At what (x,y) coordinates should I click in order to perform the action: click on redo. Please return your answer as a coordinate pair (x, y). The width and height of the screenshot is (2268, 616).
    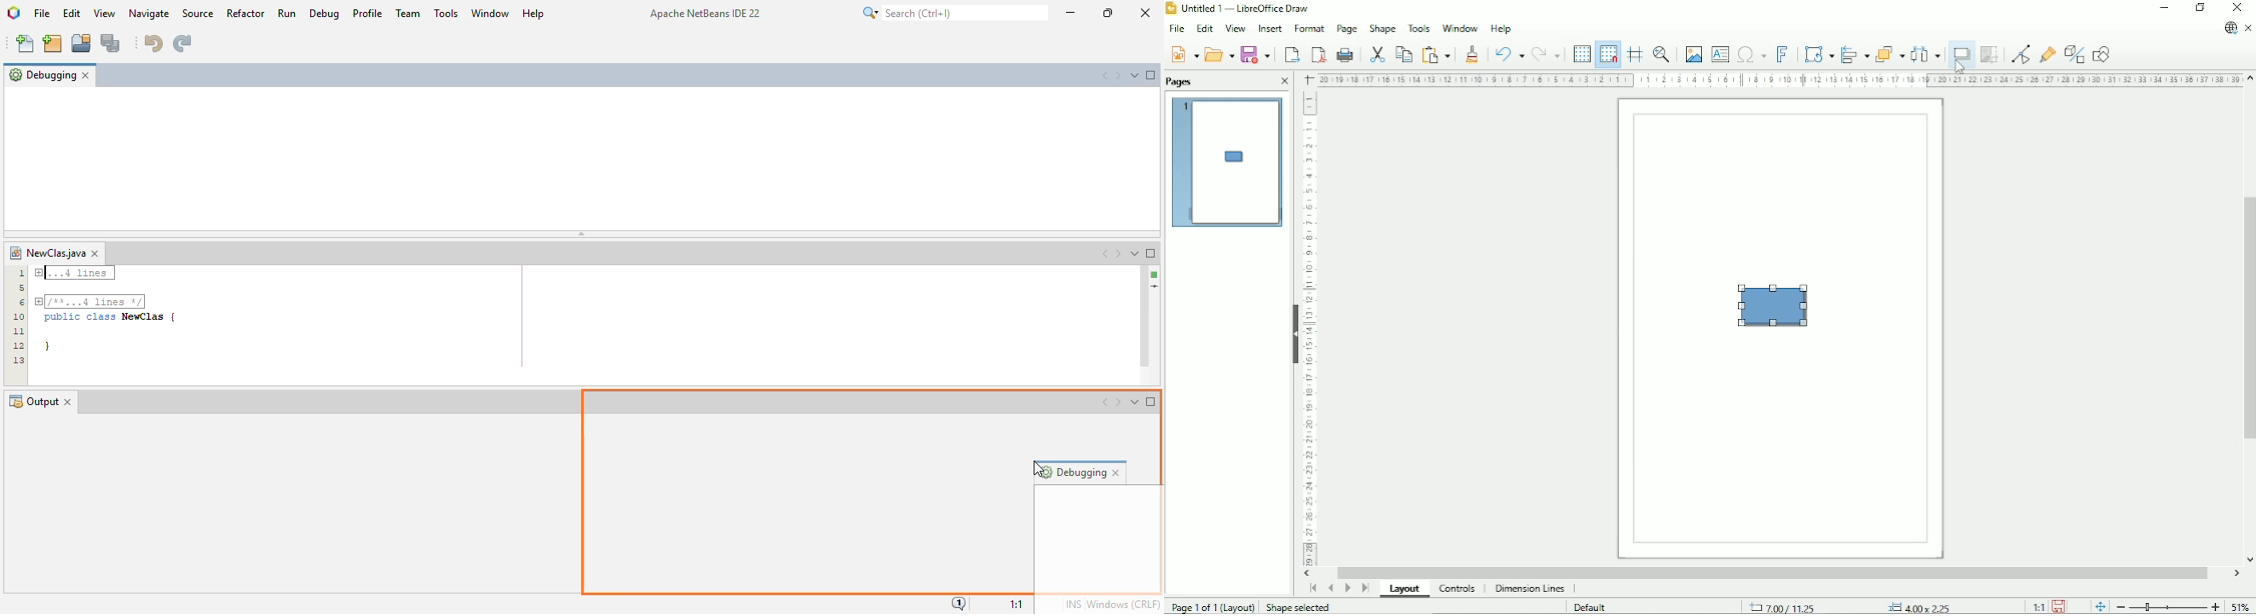
    Looking at the image, I should click on (182, 43).